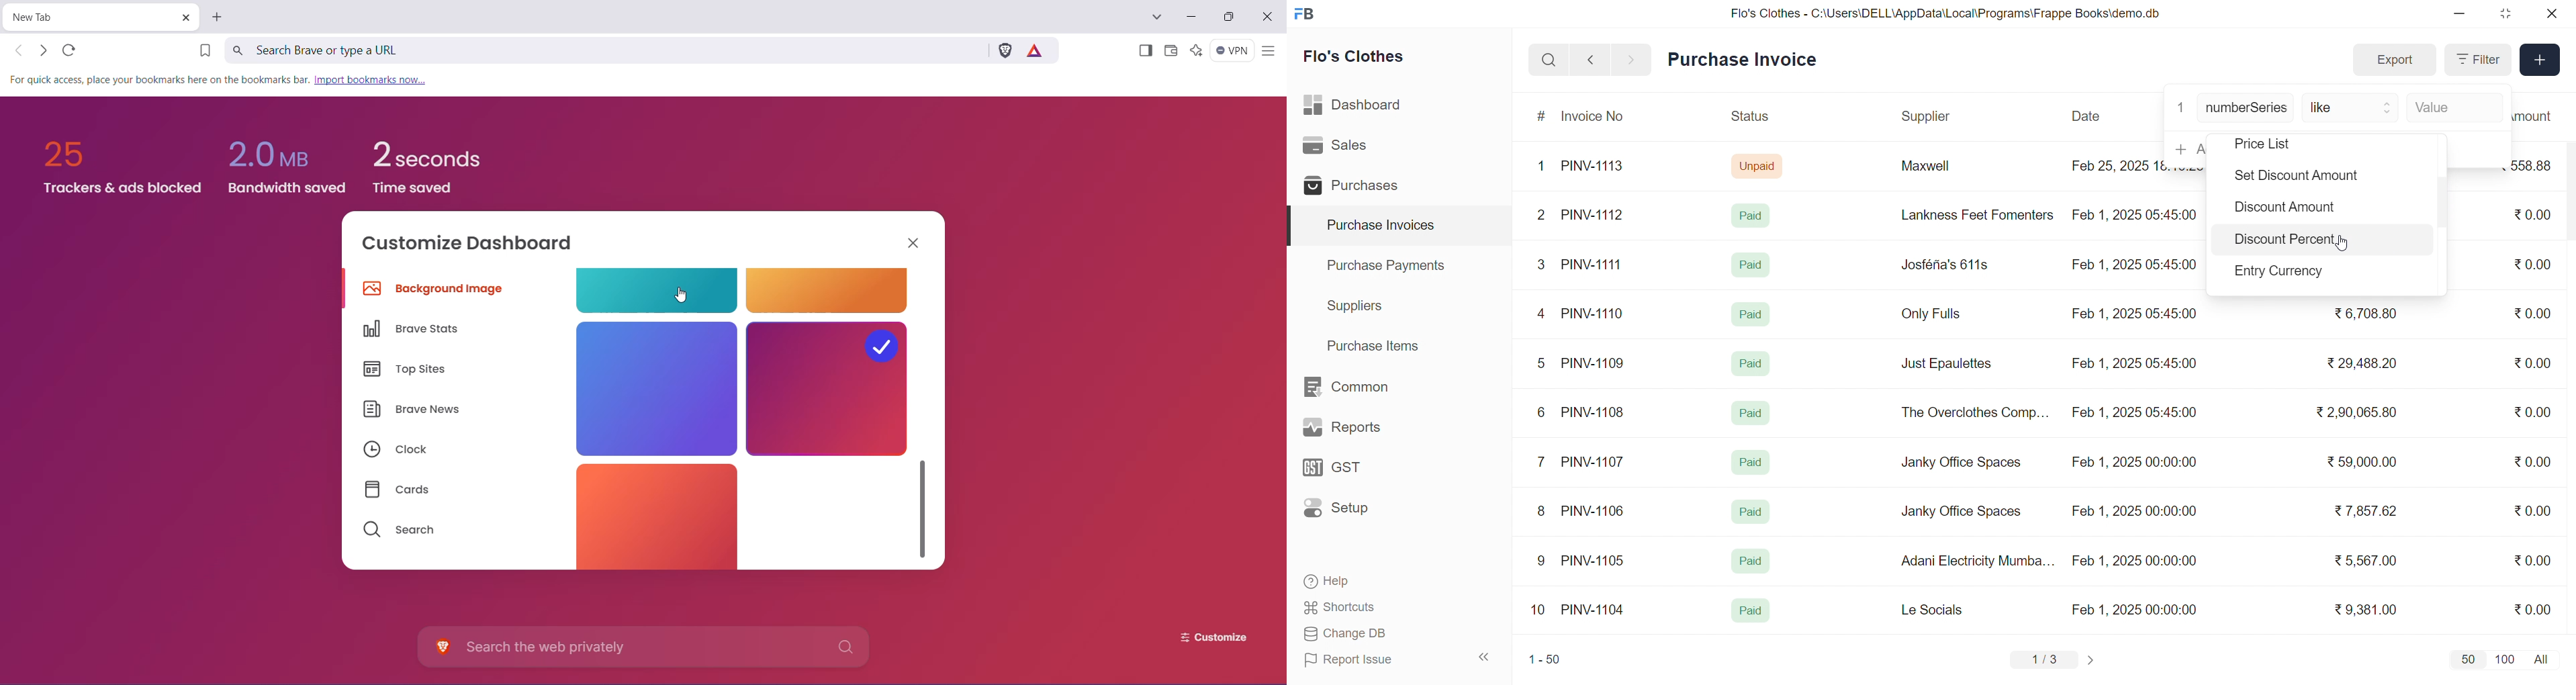  What do you see at coordinates (2285, 273) in the screenshot?
I see `Entry Currency` at bounding box center [2285, 273].